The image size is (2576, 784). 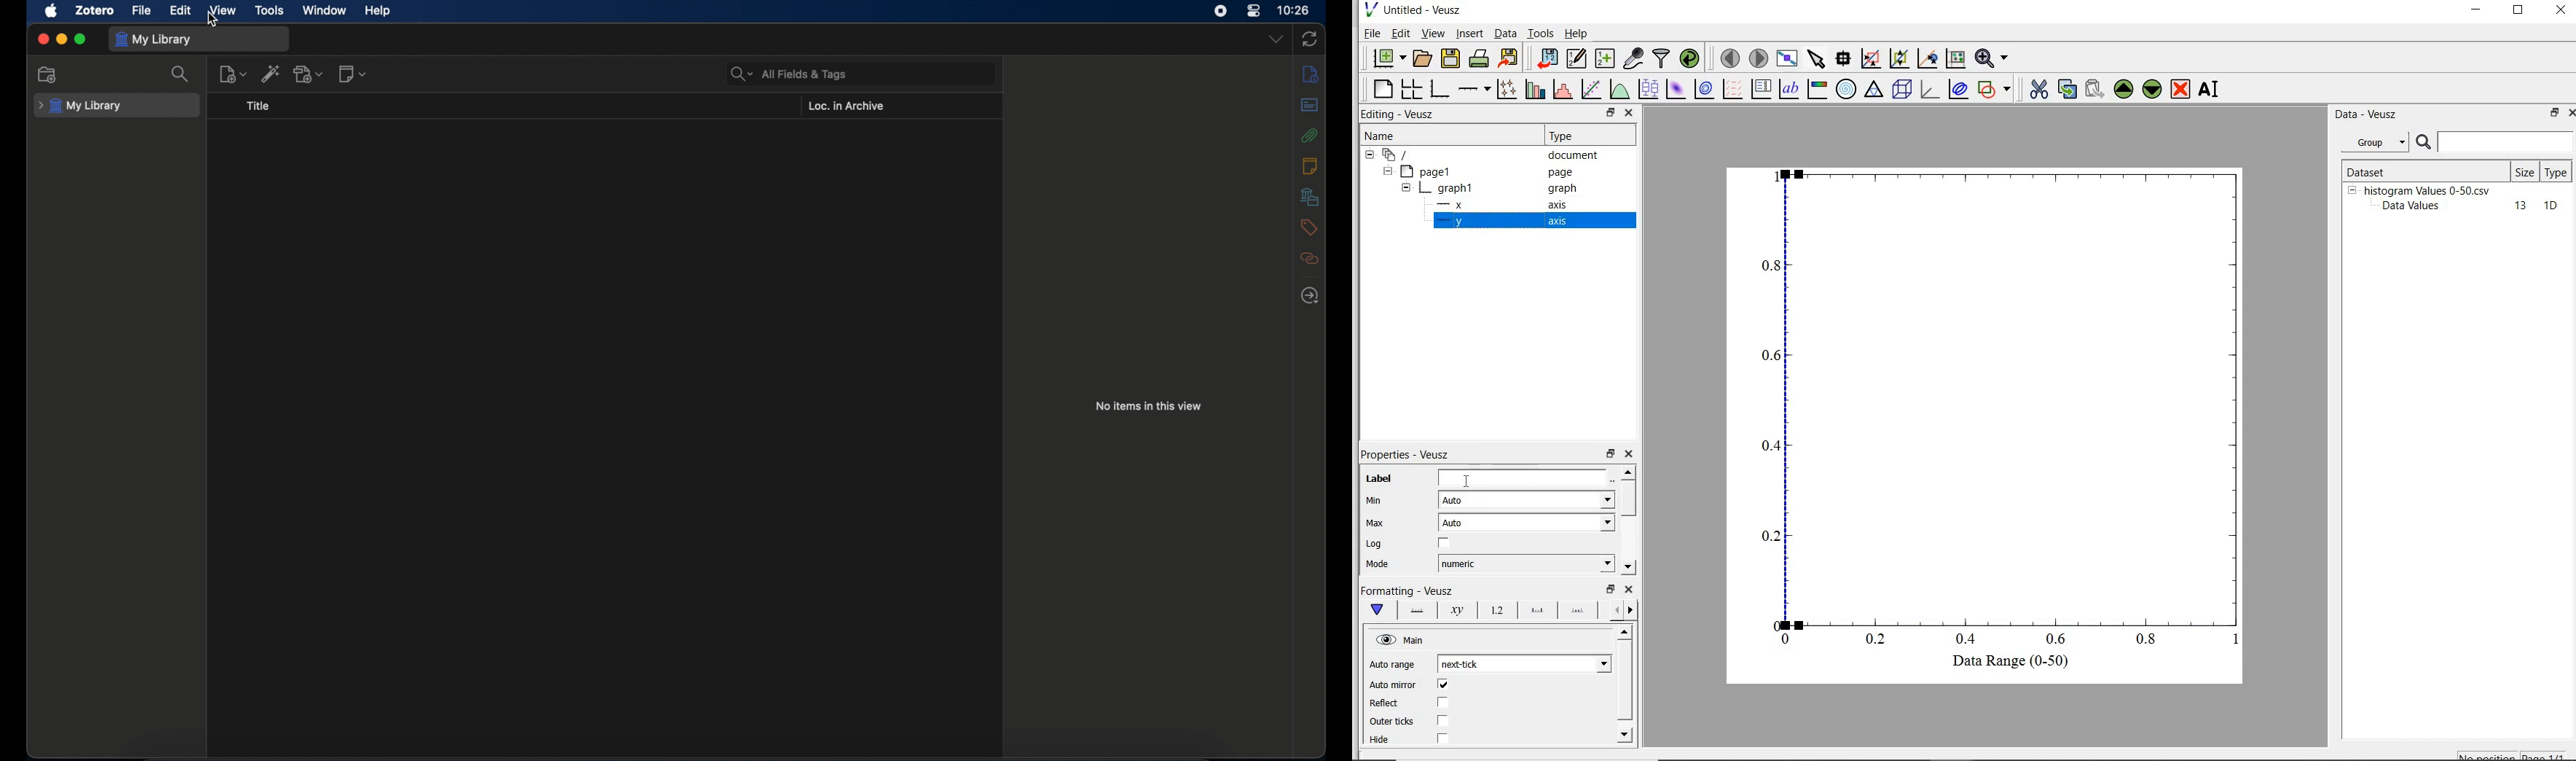 What do you see at coordinates (1469, 34) in the screenshot?
I see `insert` at bounding box center [1469, 34].